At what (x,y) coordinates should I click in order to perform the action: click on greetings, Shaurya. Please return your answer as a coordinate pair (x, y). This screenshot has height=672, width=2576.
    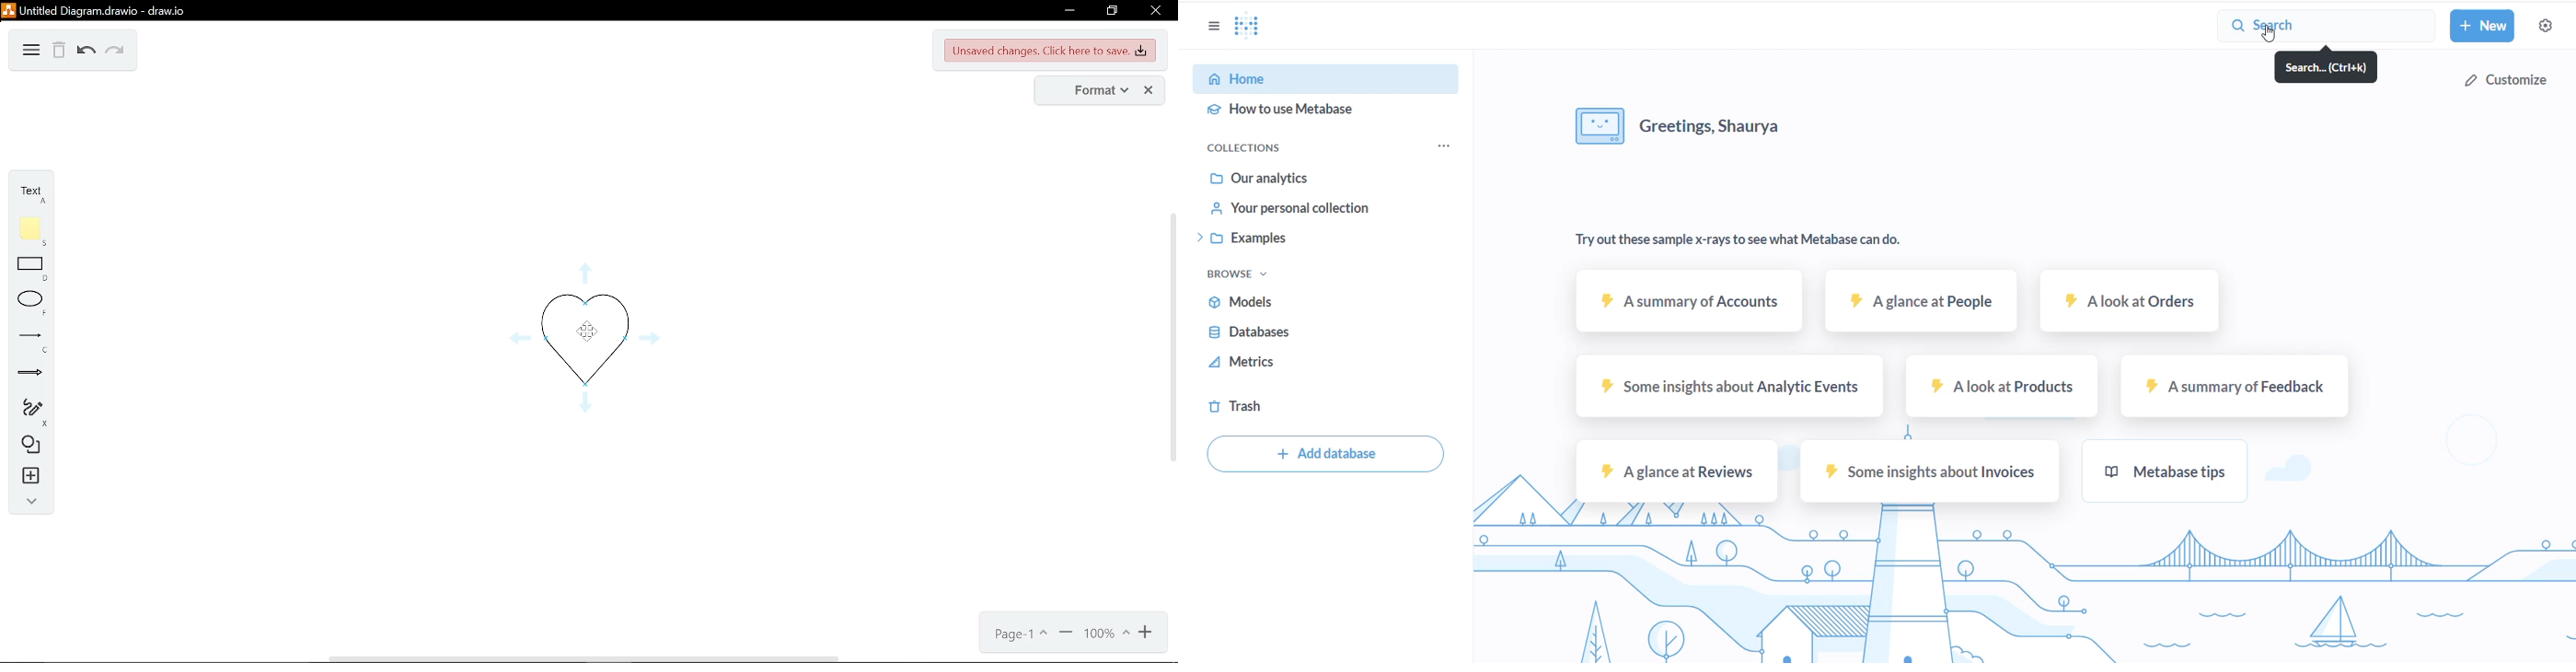
    Looking at the image, I should click on (1684, 128).